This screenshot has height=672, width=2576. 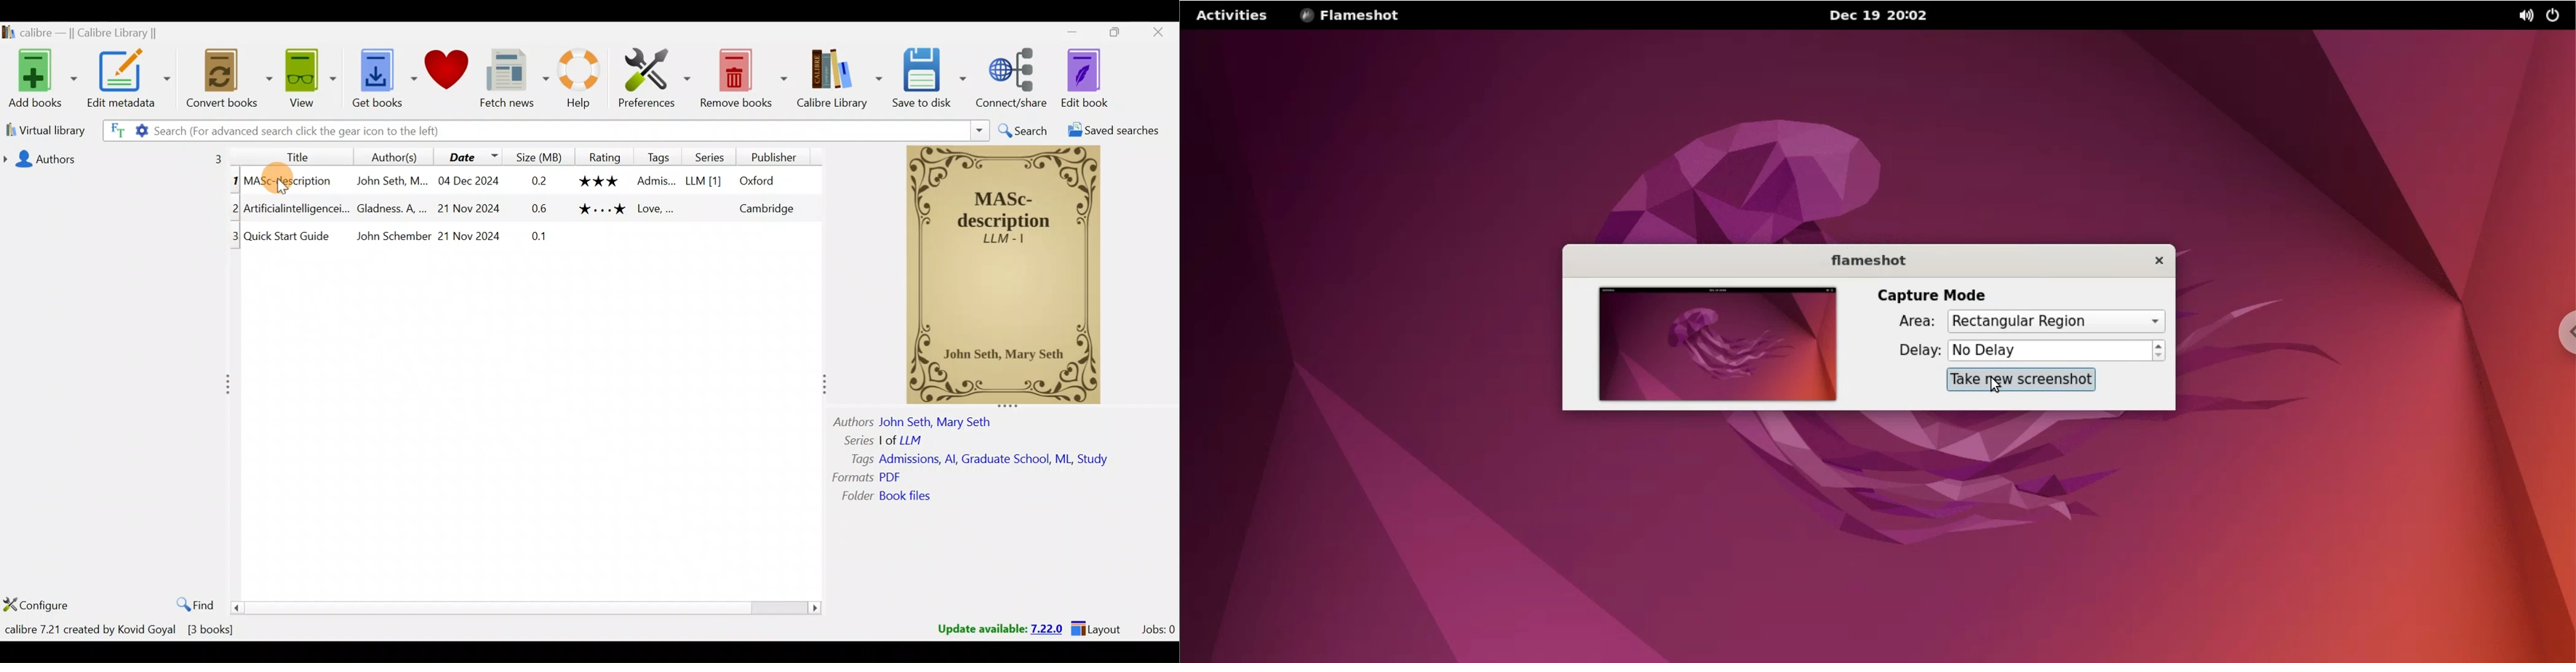 I want to click on Series, so click(x=714, y=156).